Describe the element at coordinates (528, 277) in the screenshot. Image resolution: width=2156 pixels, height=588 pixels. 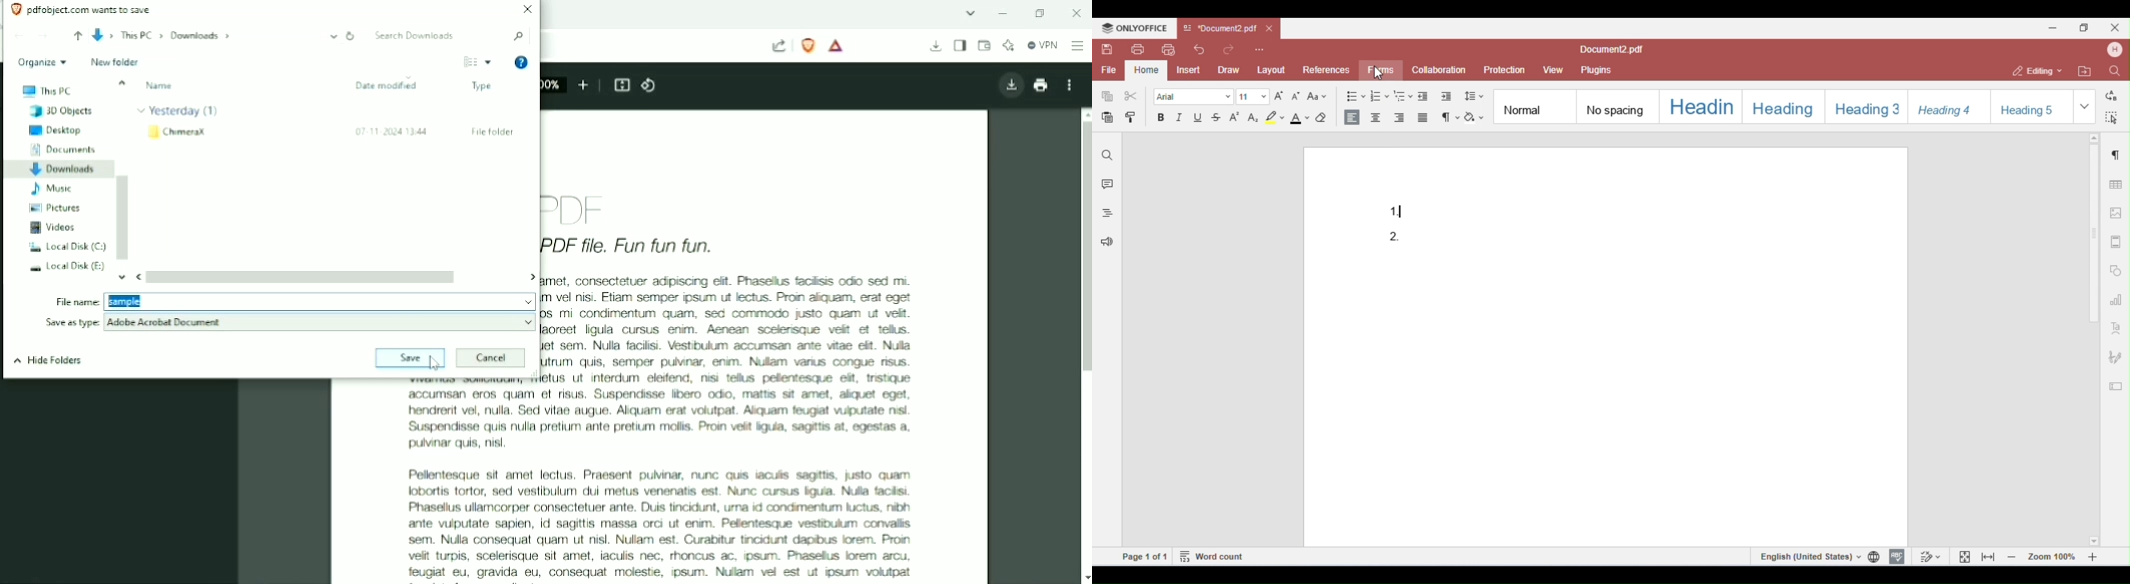
I see `right` at that location.